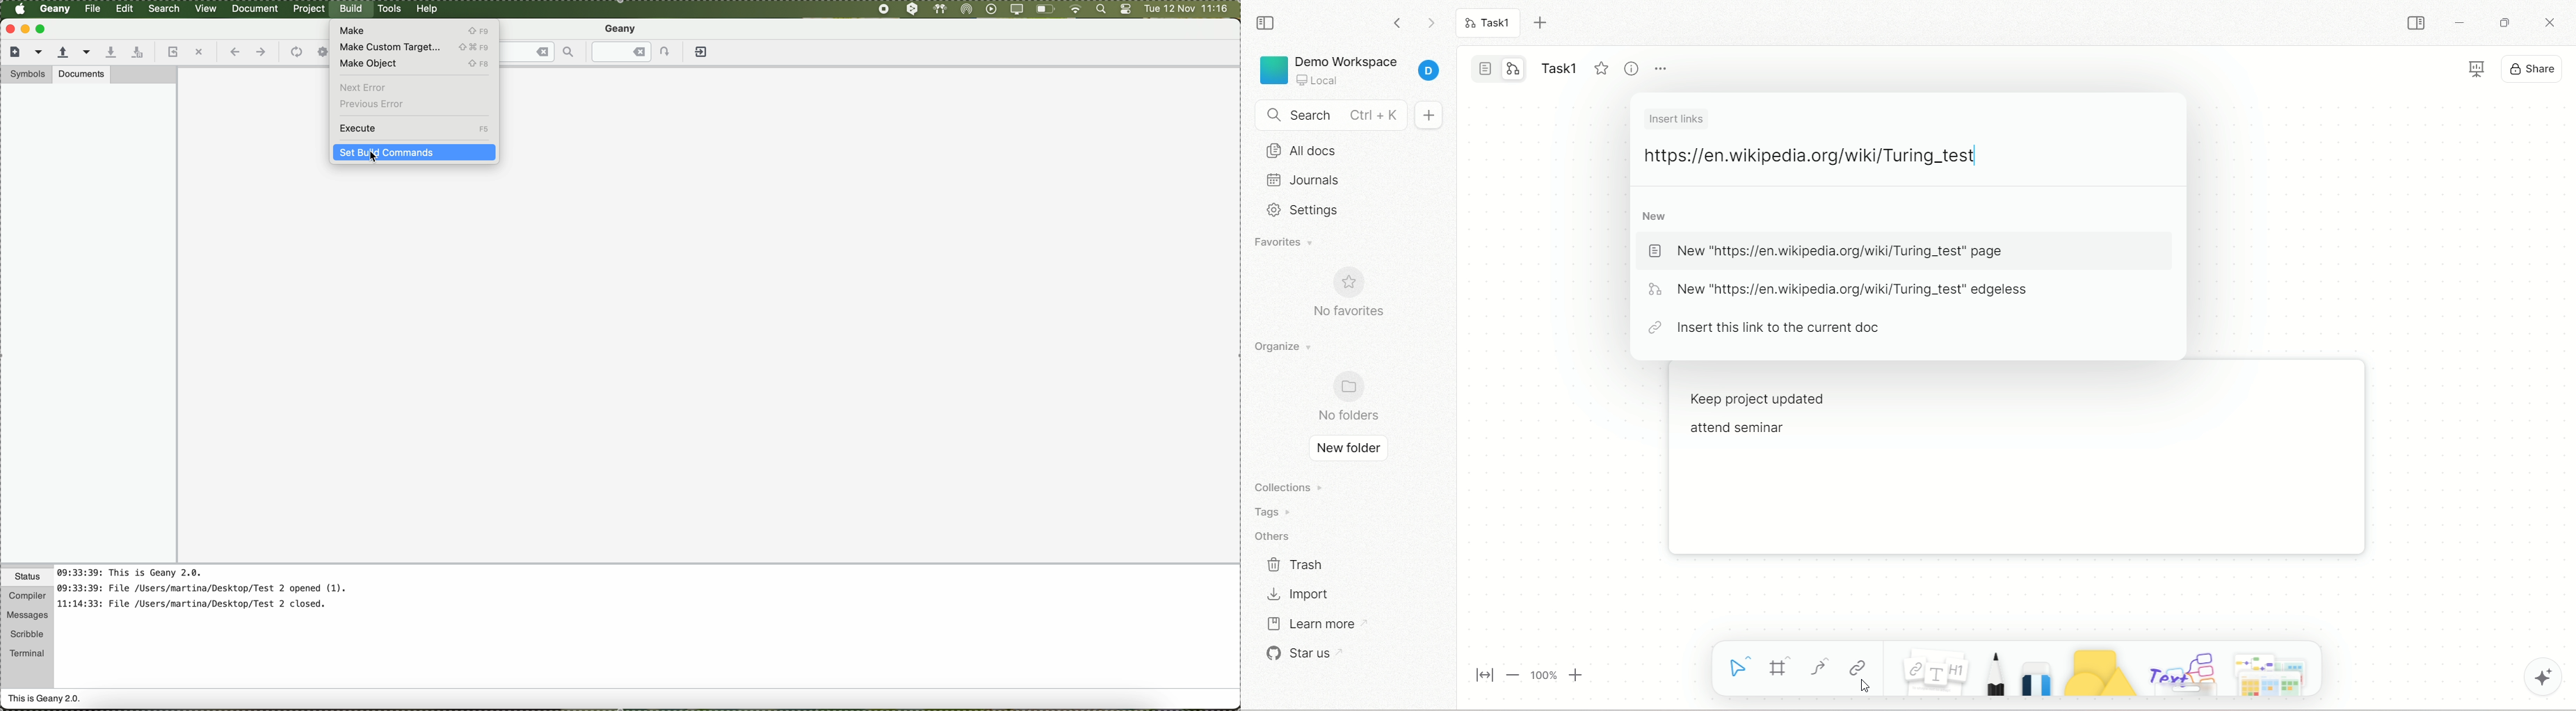 This screenshot has width=2576, height=728. Describe the element at coordinates (2474, 67) in the screenshot. I see `display` at that location.